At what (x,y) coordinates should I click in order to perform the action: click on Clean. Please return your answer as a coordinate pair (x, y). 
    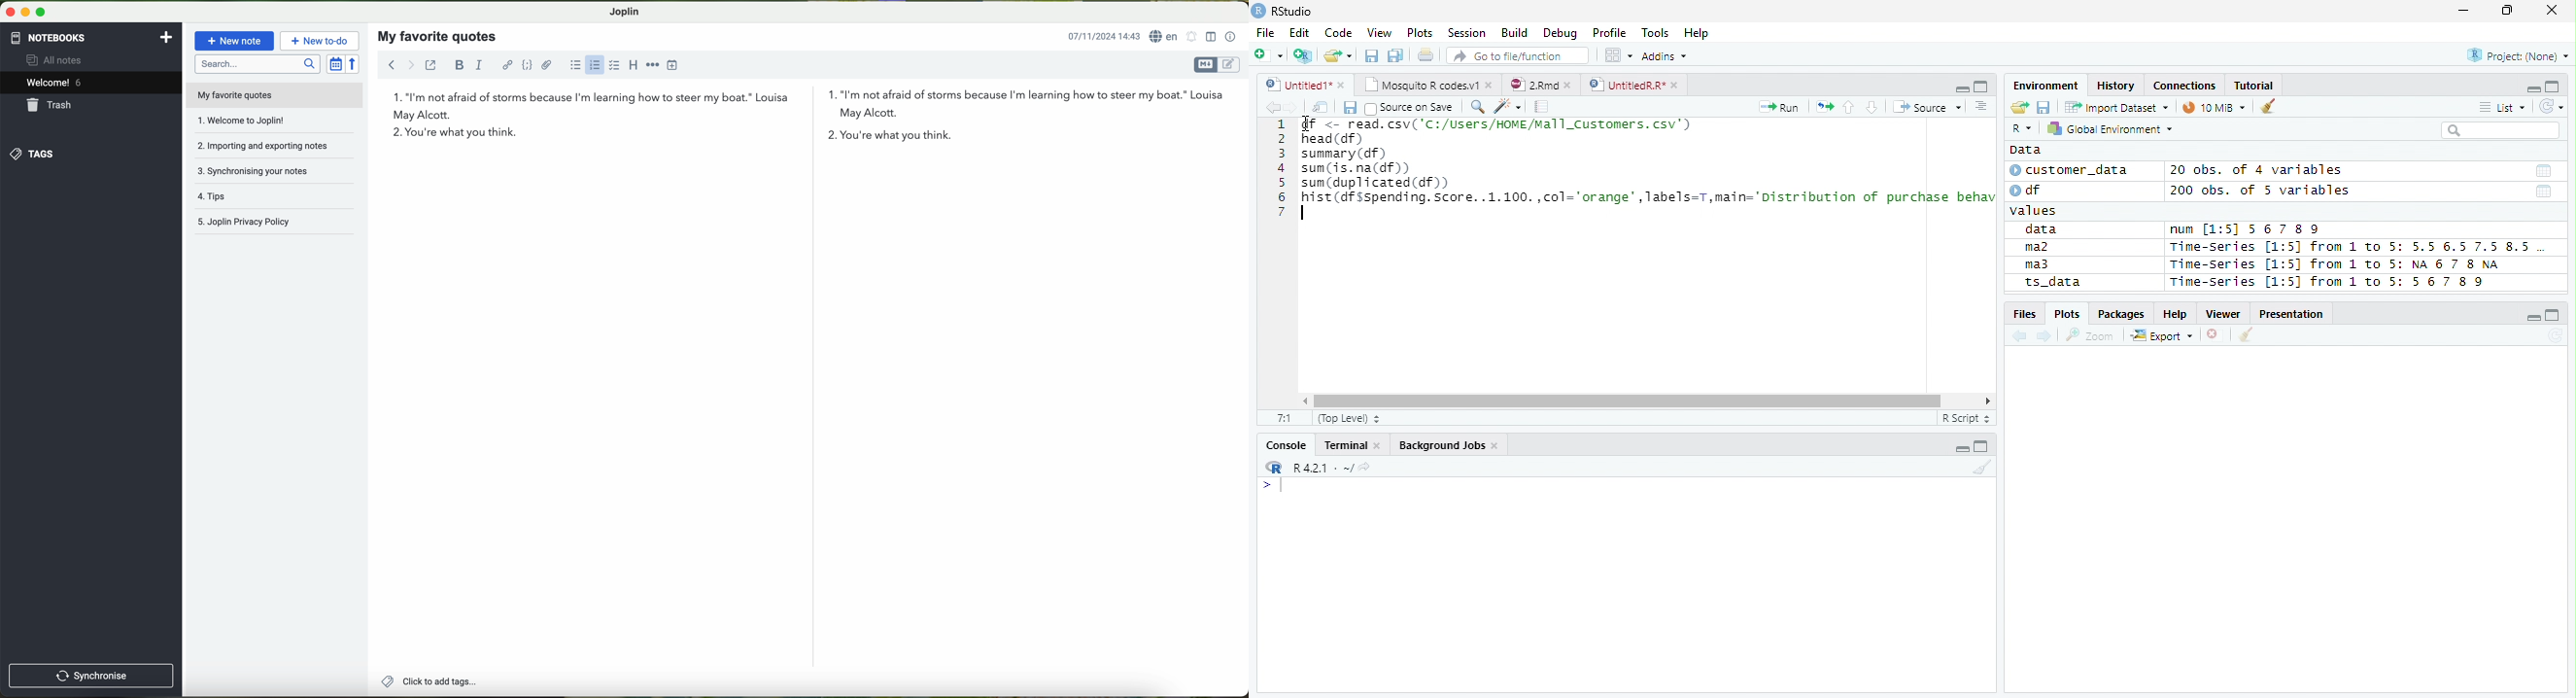
    Looking at the image, I should click on (2247, 334).